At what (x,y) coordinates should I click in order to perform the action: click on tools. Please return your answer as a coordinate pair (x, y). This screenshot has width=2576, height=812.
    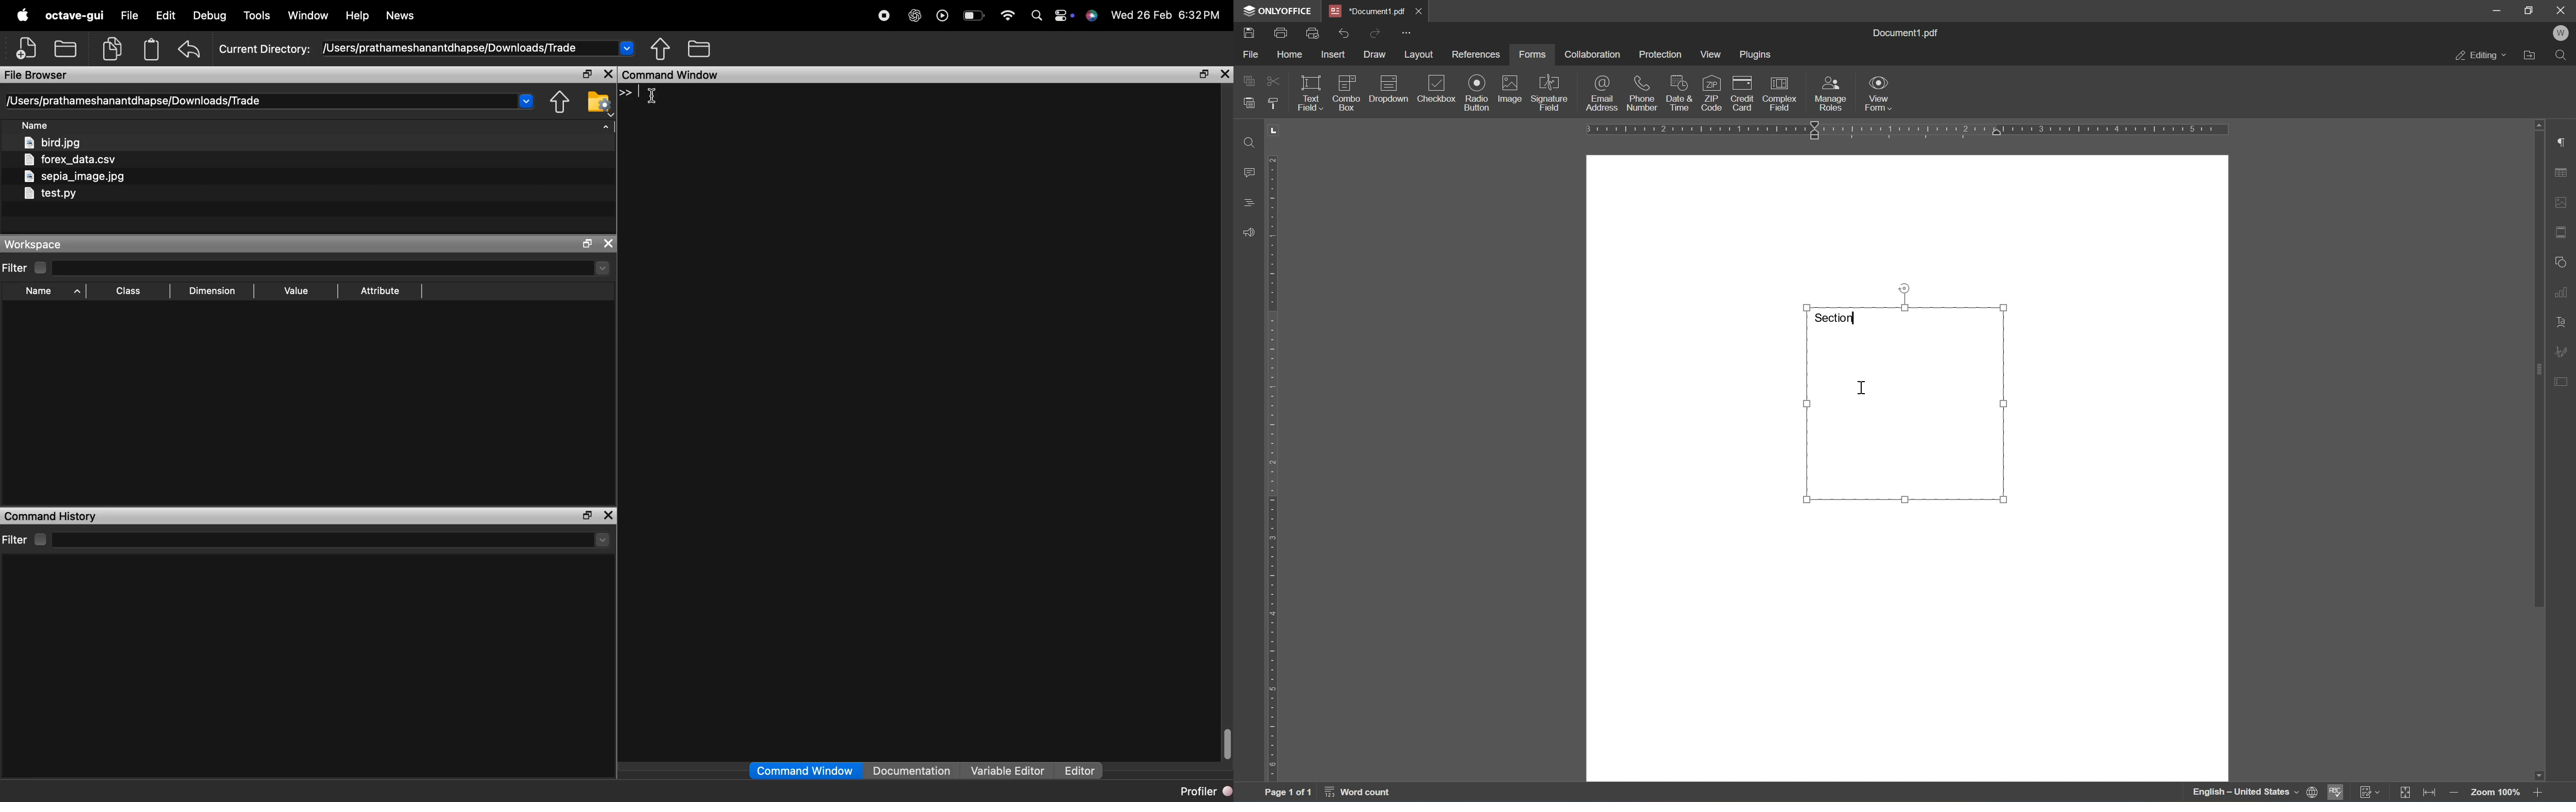
    Looking at the image, I should click on (258, 17).